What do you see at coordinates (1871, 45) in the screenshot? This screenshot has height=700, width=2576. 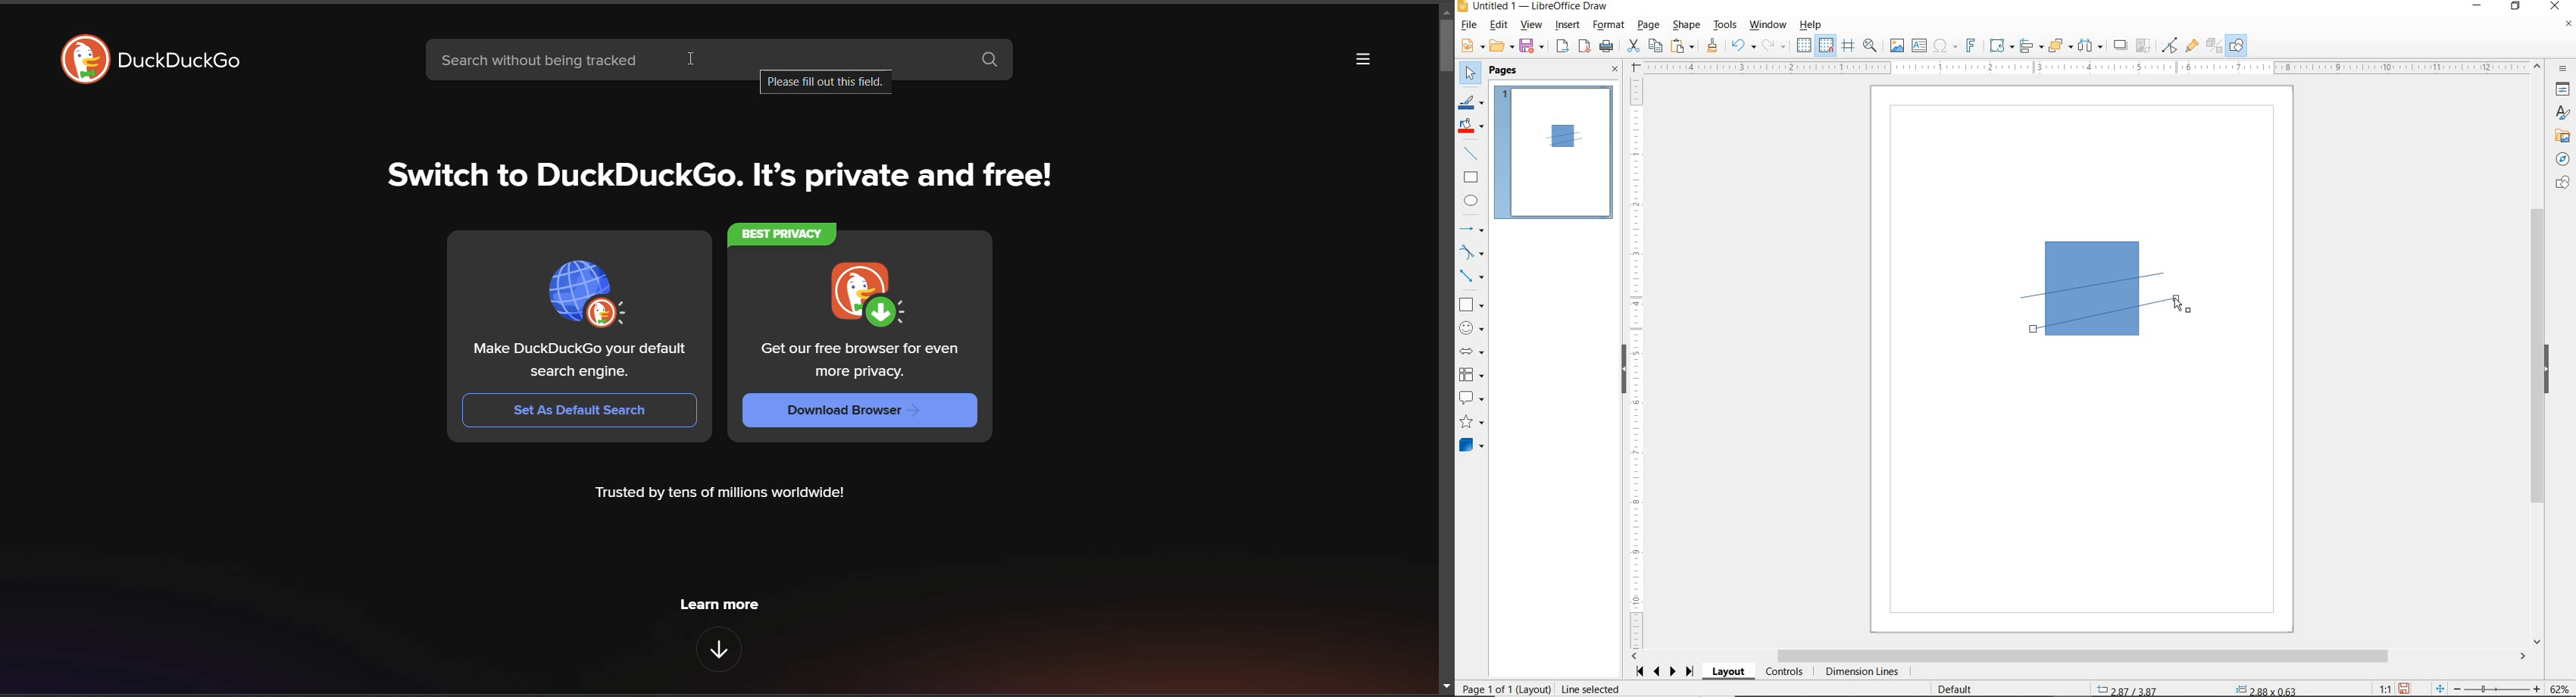 I see `ZOOM & PAN` at bounding box center [1871, 45].